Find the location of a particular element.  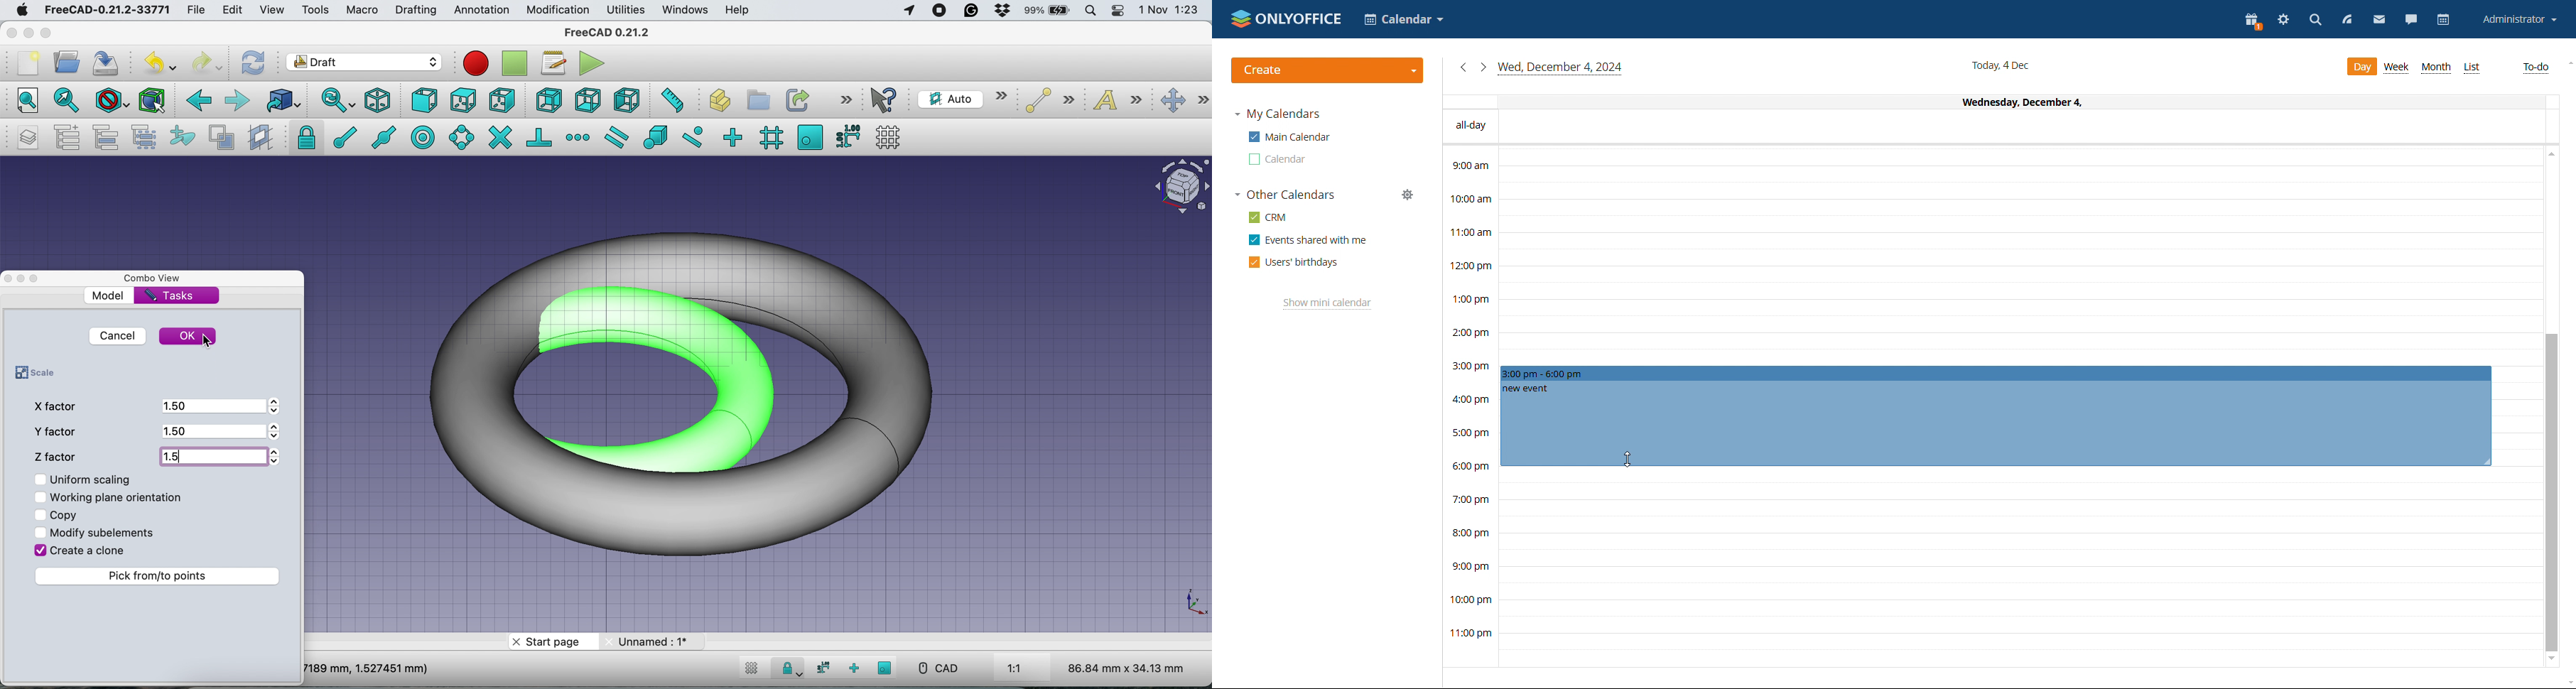

7189 mm, 1.527451 mm) is located at coordinates (367, 668).